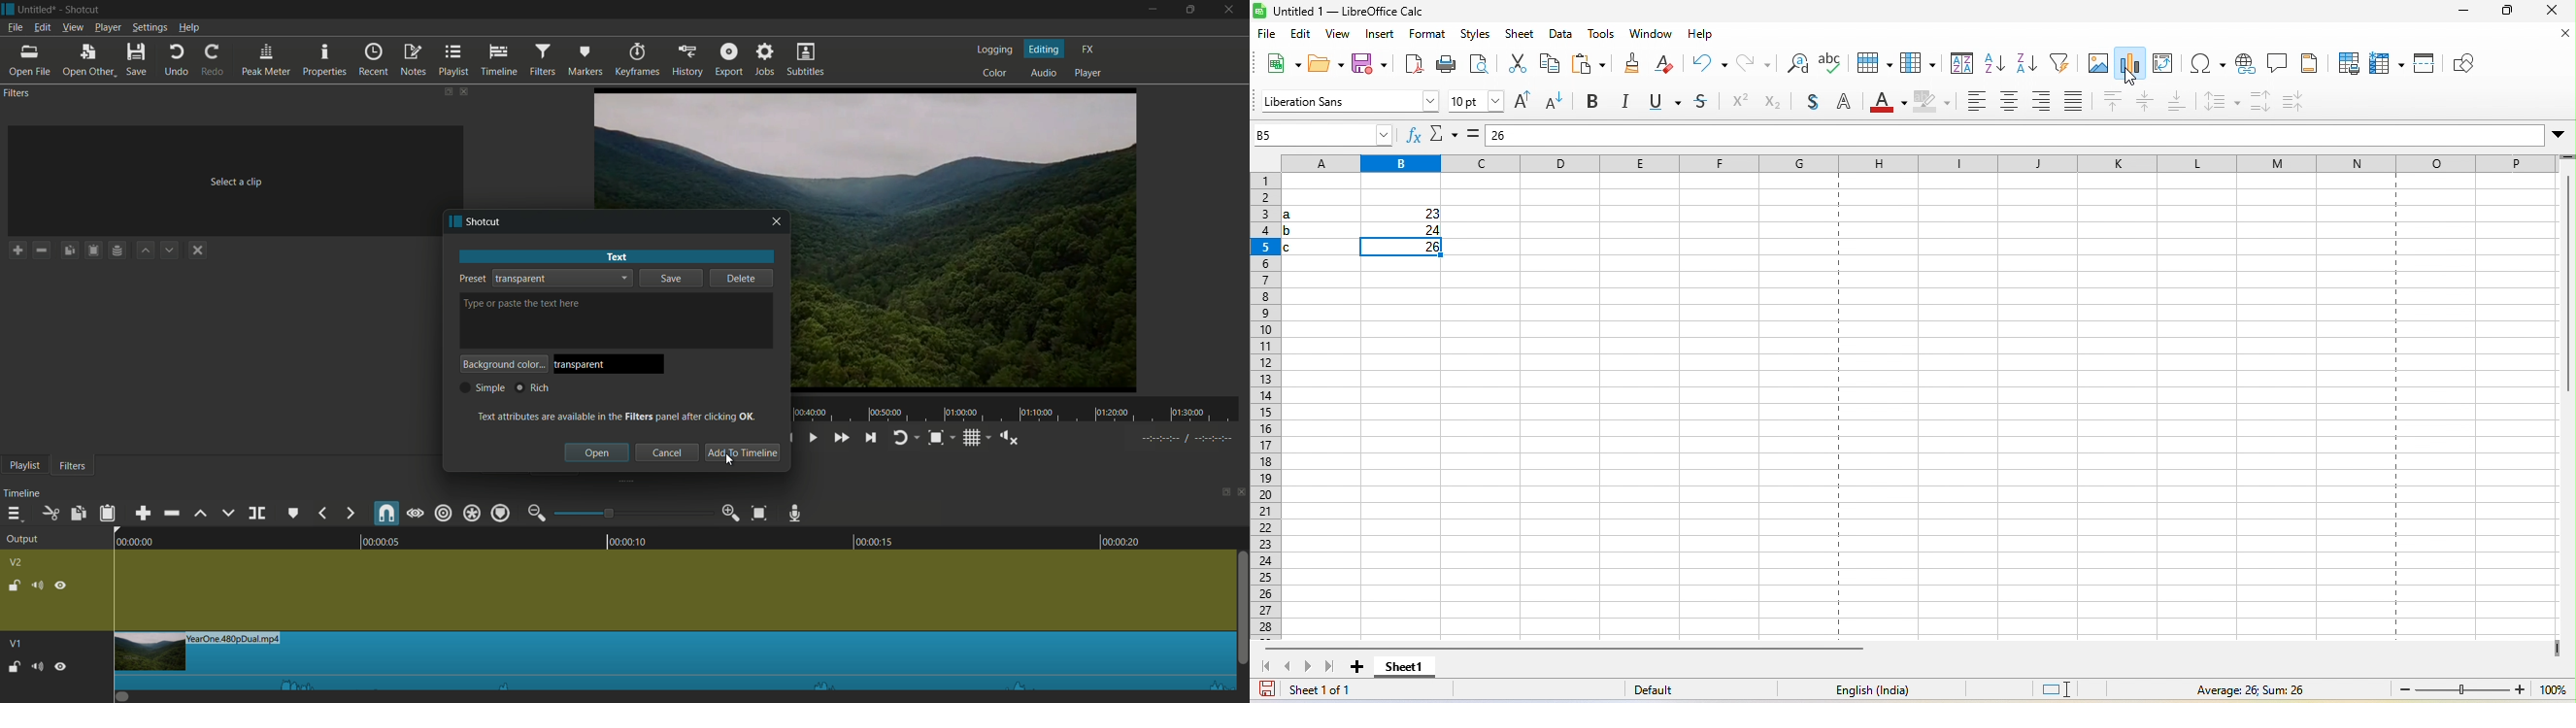  Describe the element at coordinates (17, 250) in the screenshot. I see `add a filter` at that location.